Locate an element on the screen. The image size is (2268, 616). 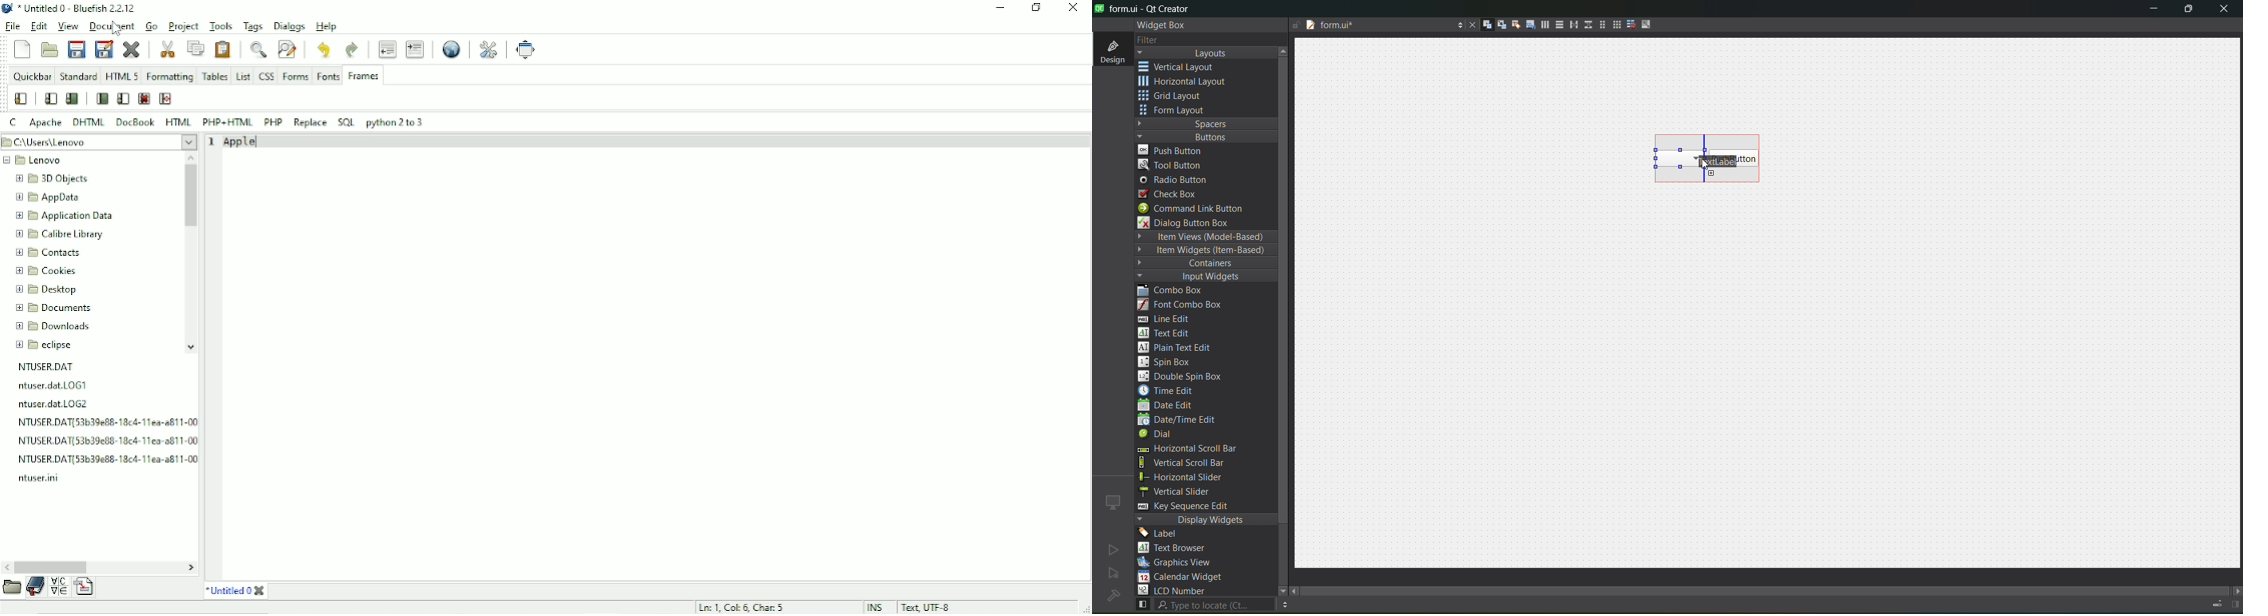
move up is located at coordinates (1285, 50).